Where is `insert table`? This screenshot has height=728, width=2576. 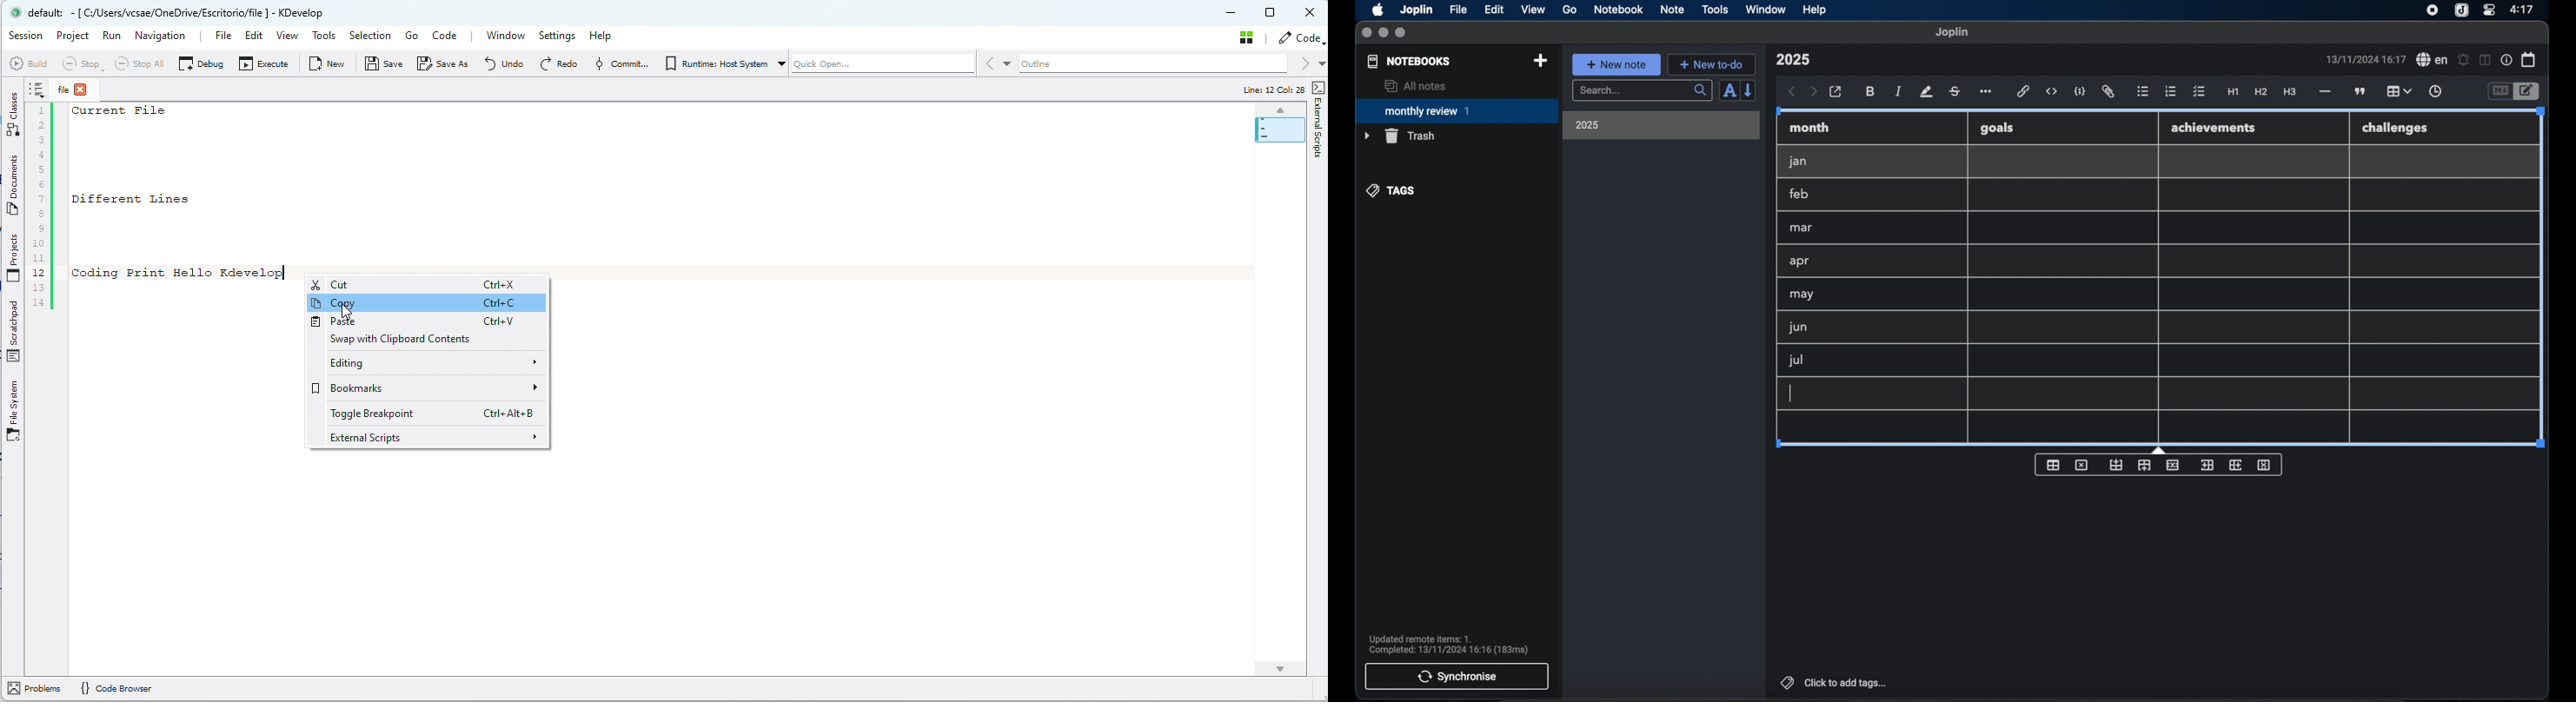 insert table is located at coordinates (2053, 465).